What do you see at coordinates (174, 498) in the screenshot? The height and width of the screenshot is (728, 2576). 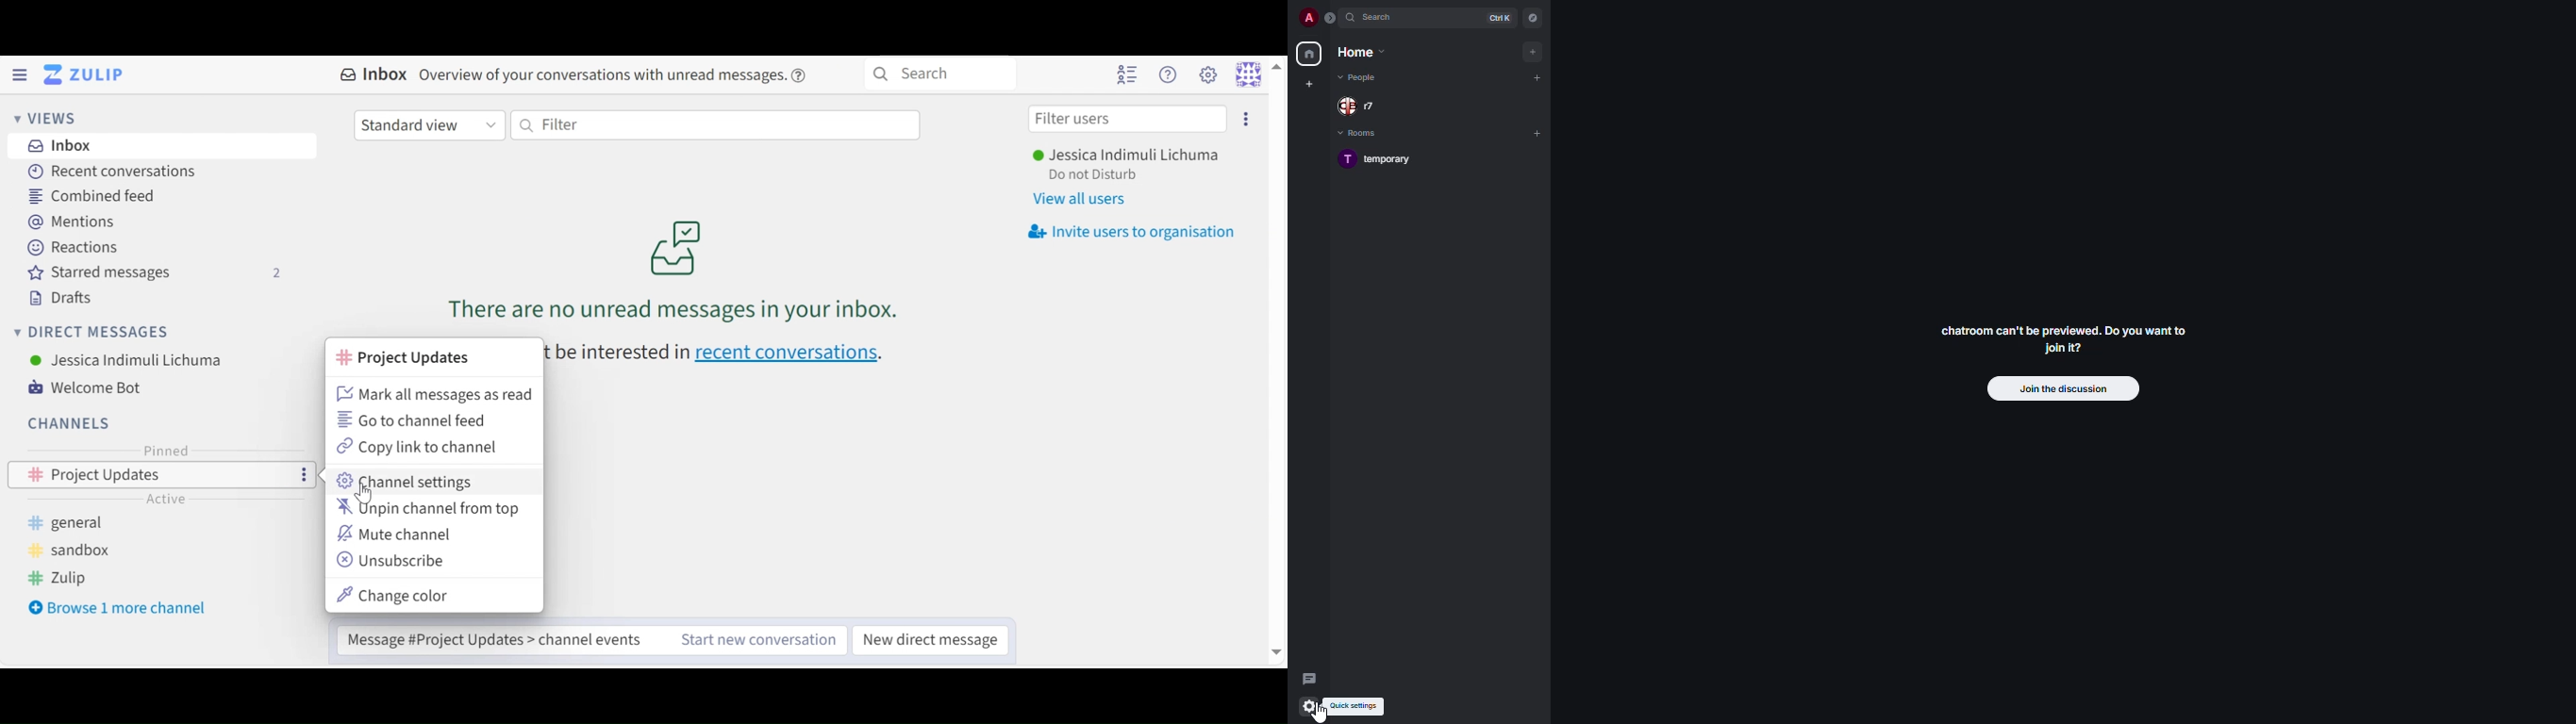 I see `Active` at bounding box center [174, 498].